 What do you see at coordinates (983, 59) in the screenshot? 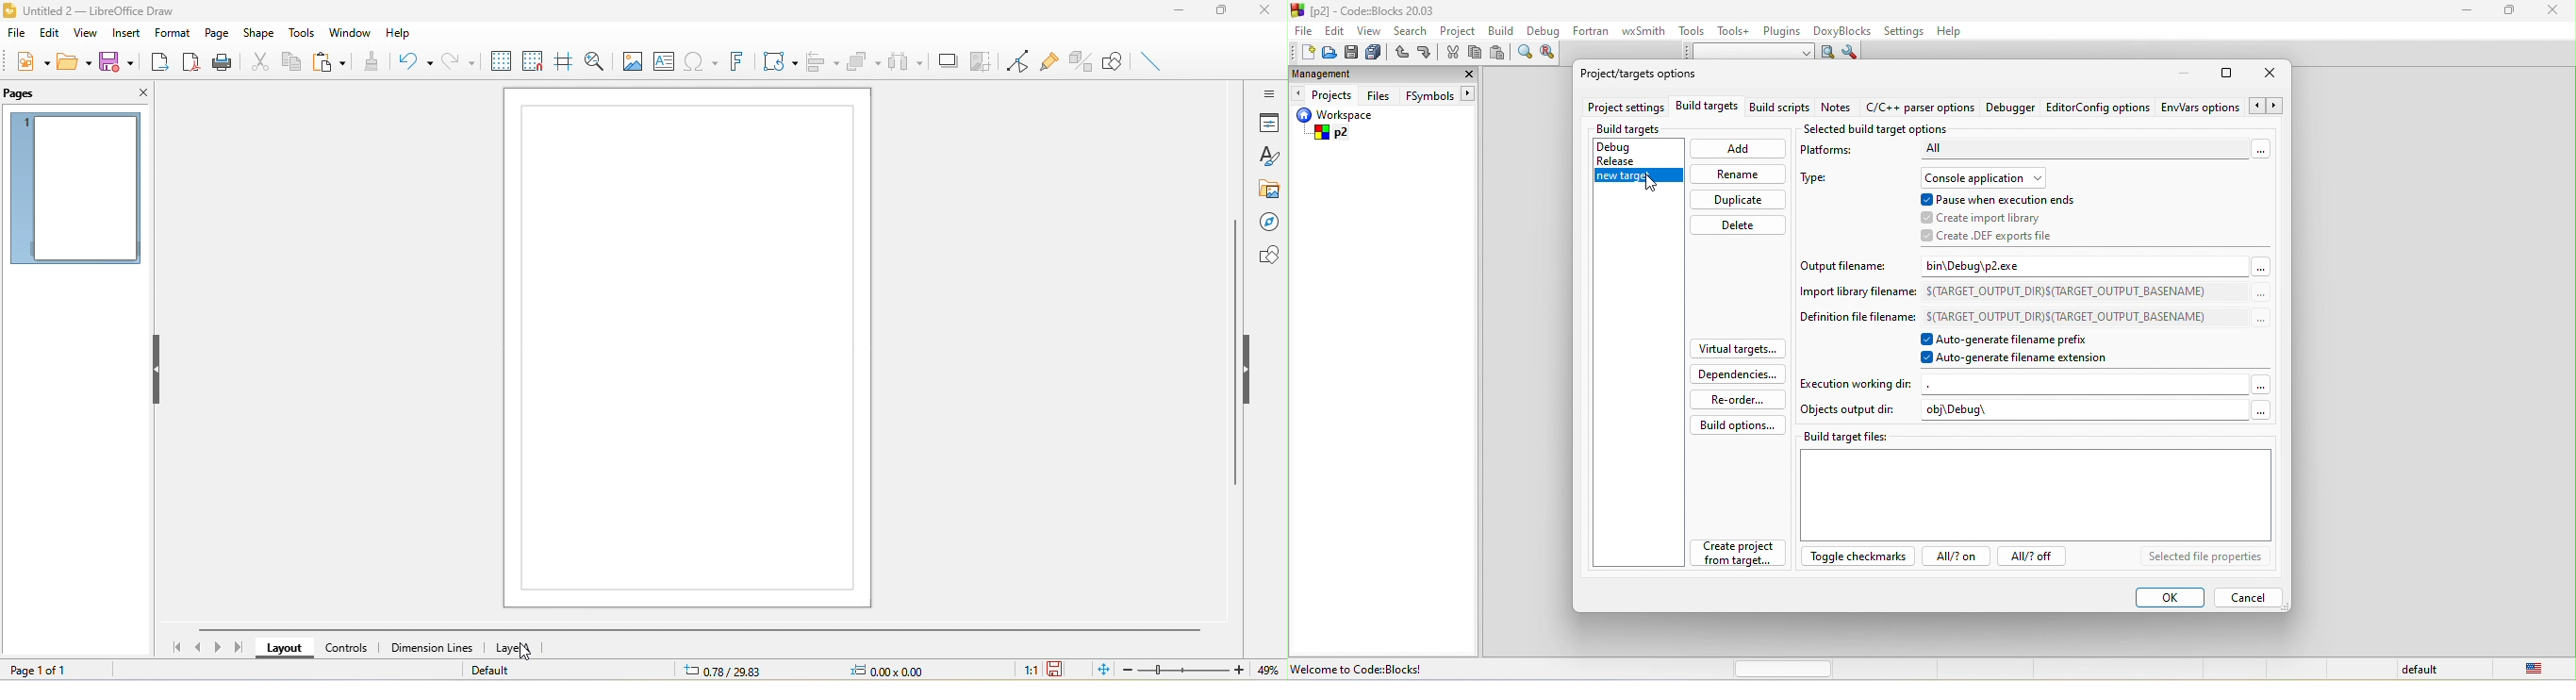
I see `crop image` at bounding box center [983, 59].